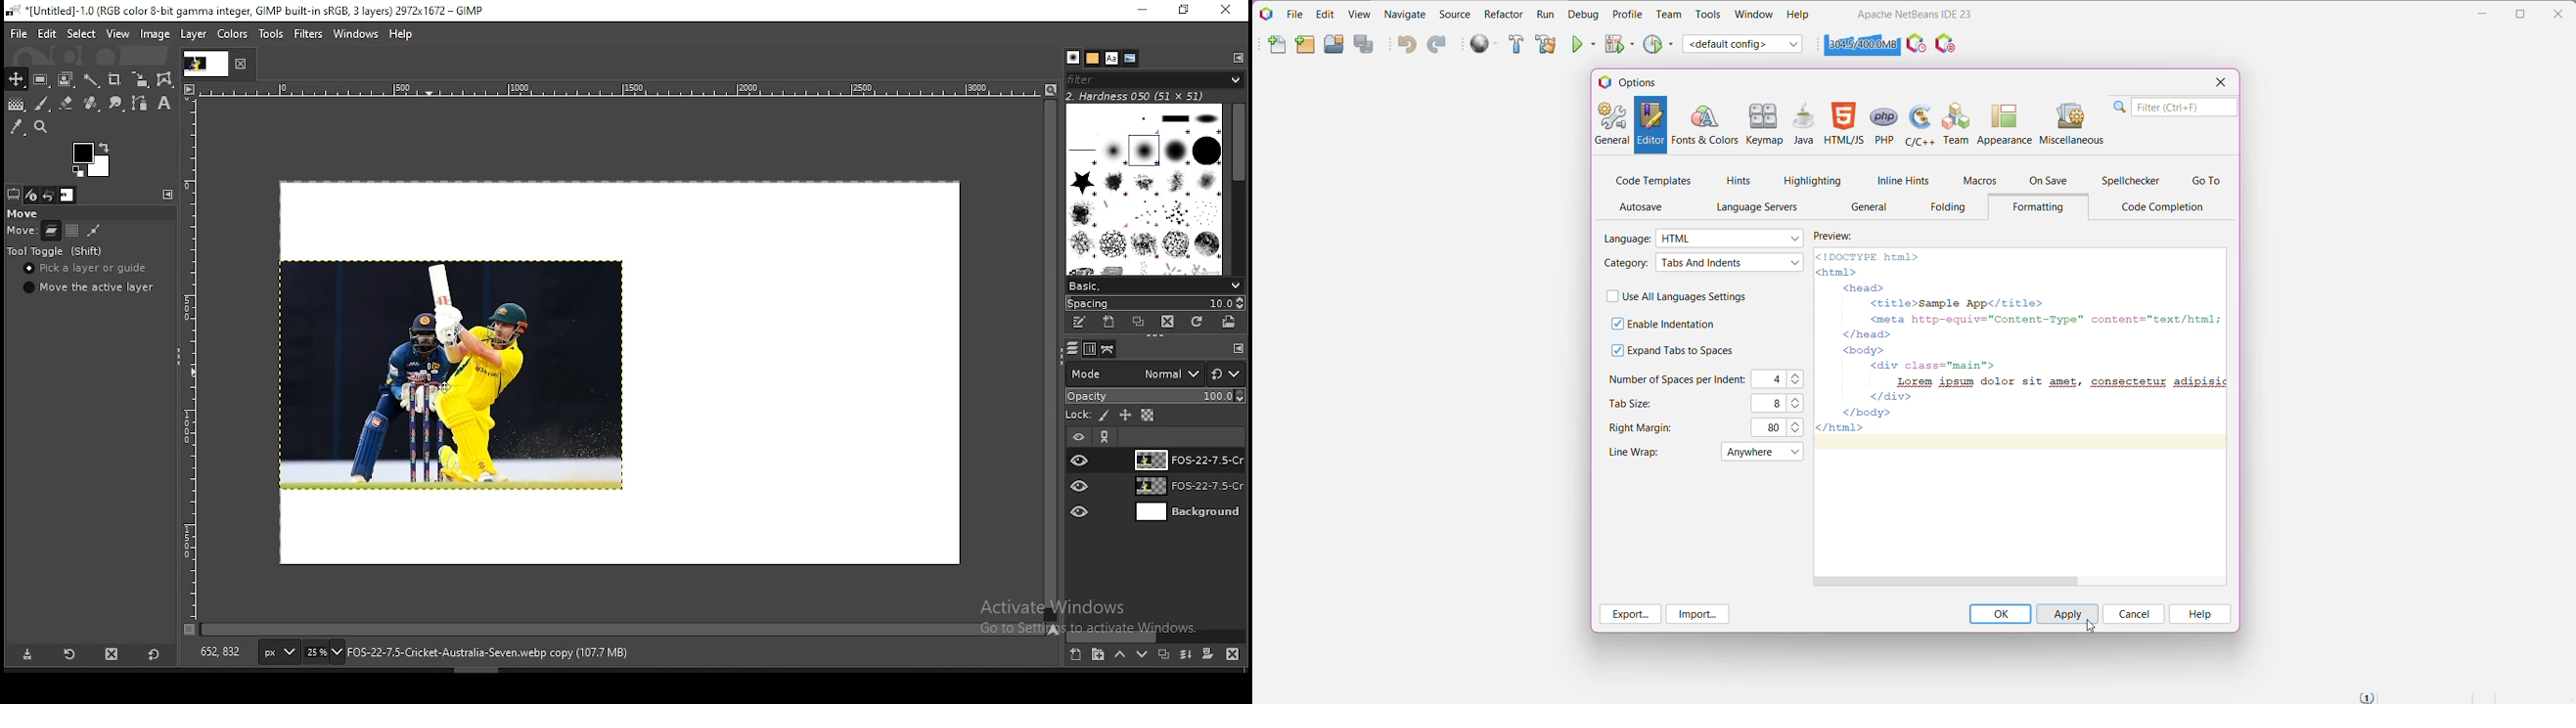  Describe the element at coordinates (355, 34) in the screenshot. I see `windows` at that location.